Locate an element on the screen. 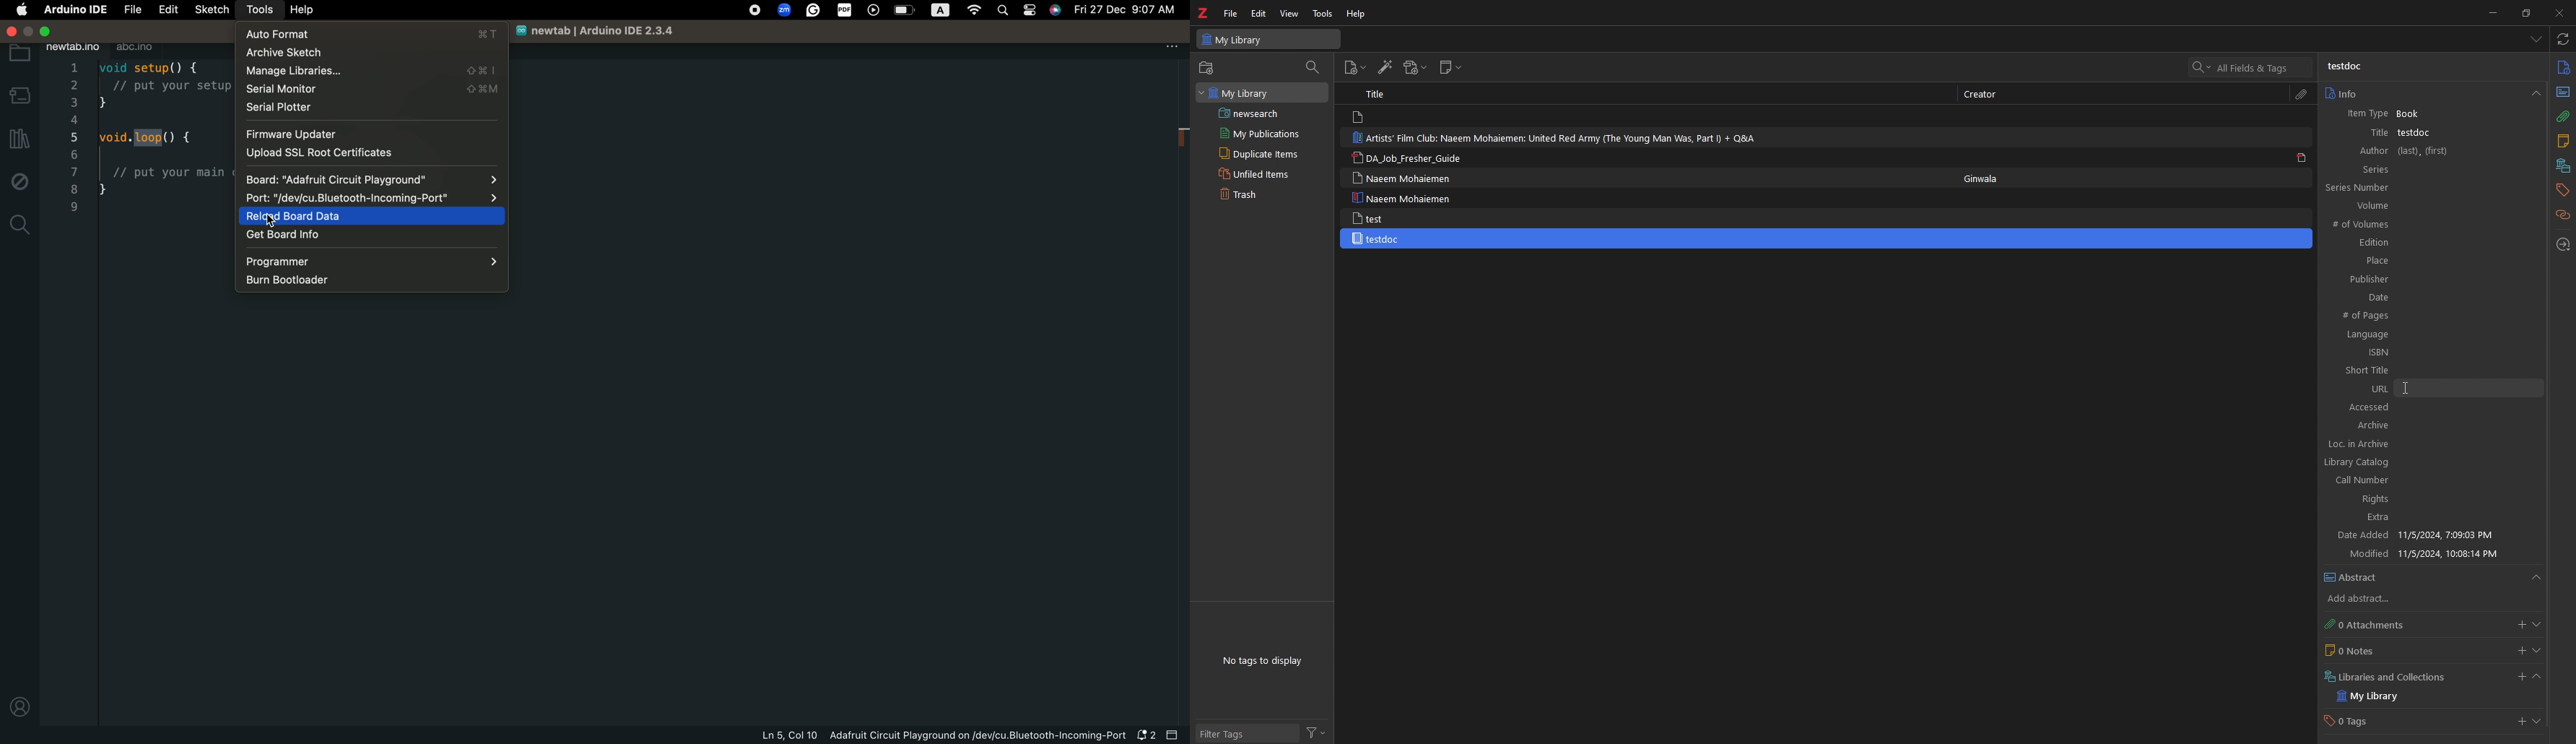 The image size is (2576, 756). DA_lob_Fresher_Guide is located at coordinates (1409, 159).